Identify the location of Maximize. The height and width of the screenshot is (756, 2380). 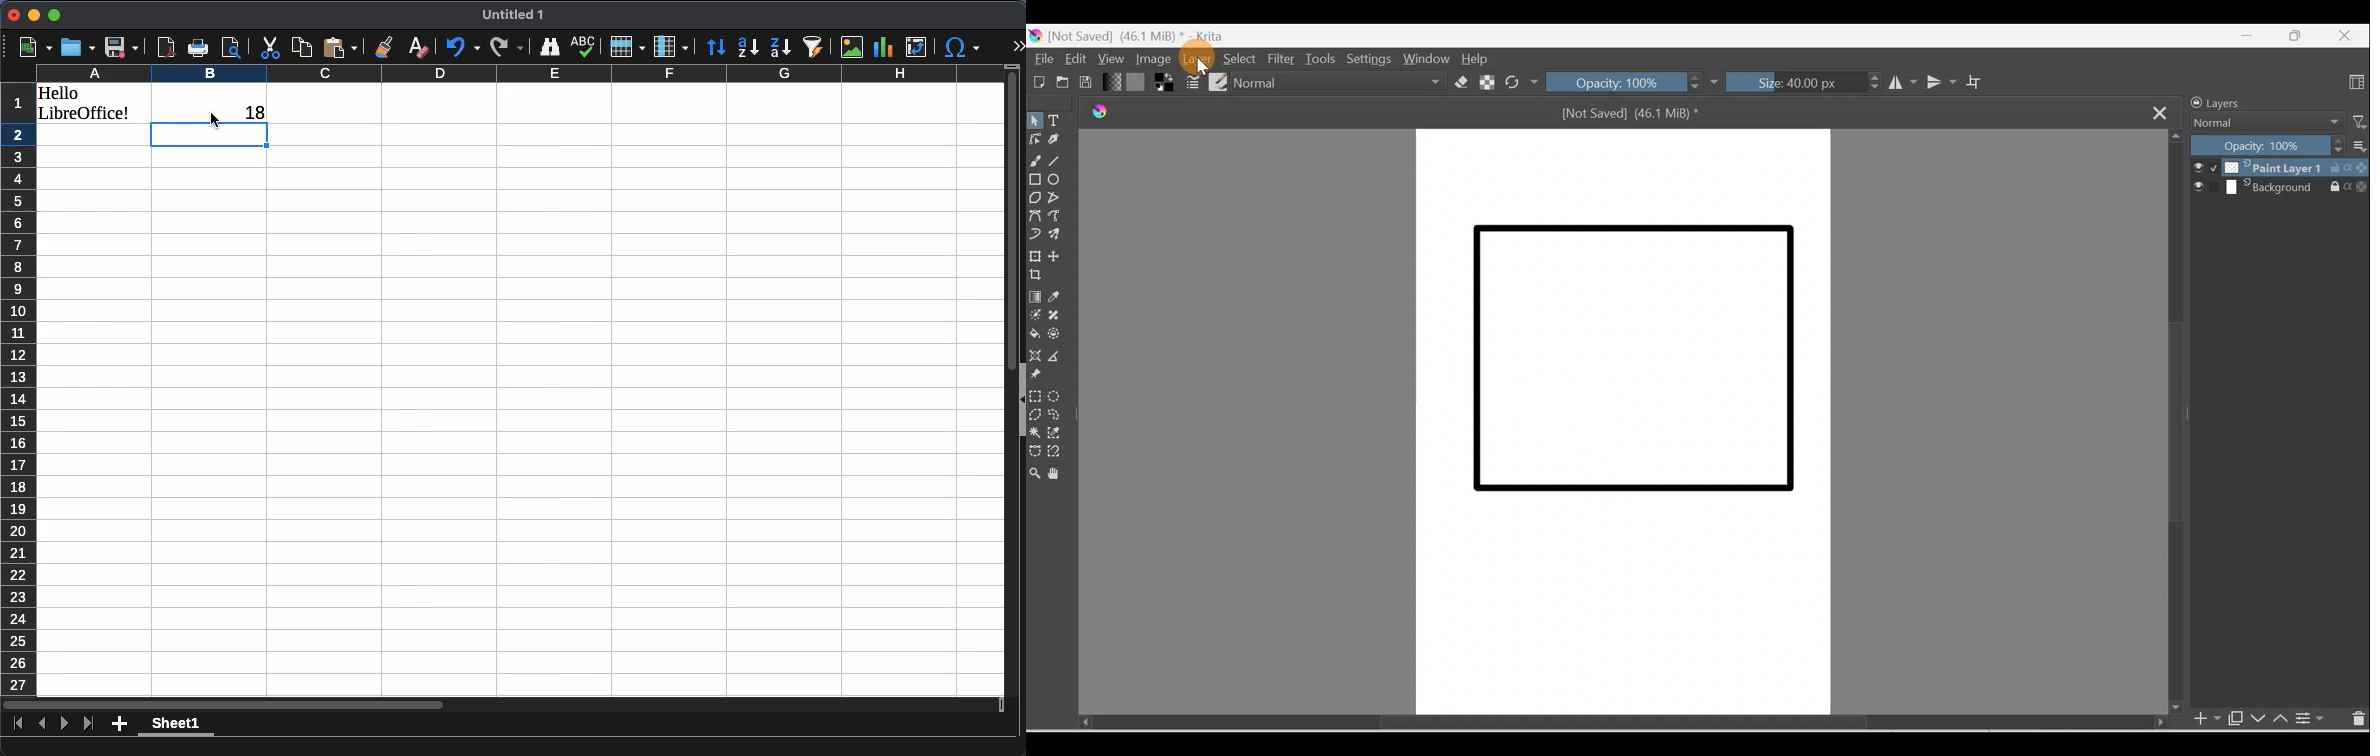
(54, 16).